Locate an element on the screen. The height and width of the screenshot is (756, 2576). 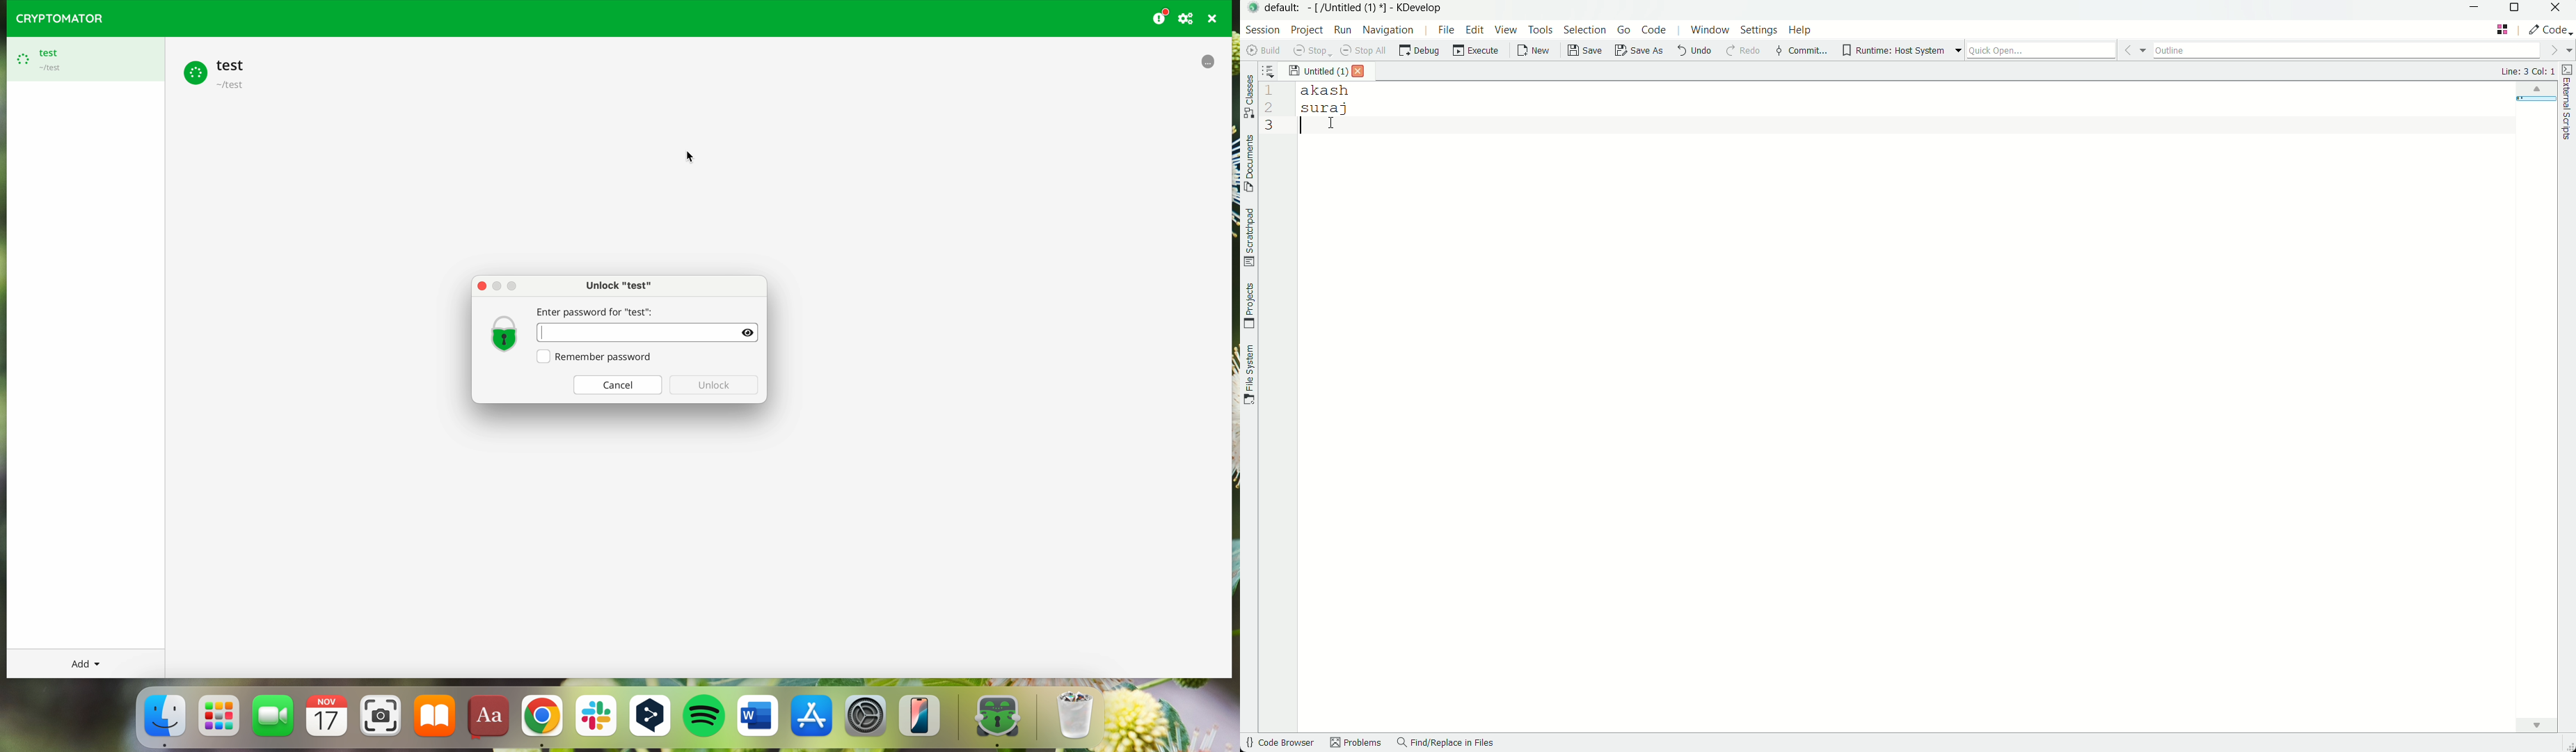
donating button is located at coordinates (1160, 17).